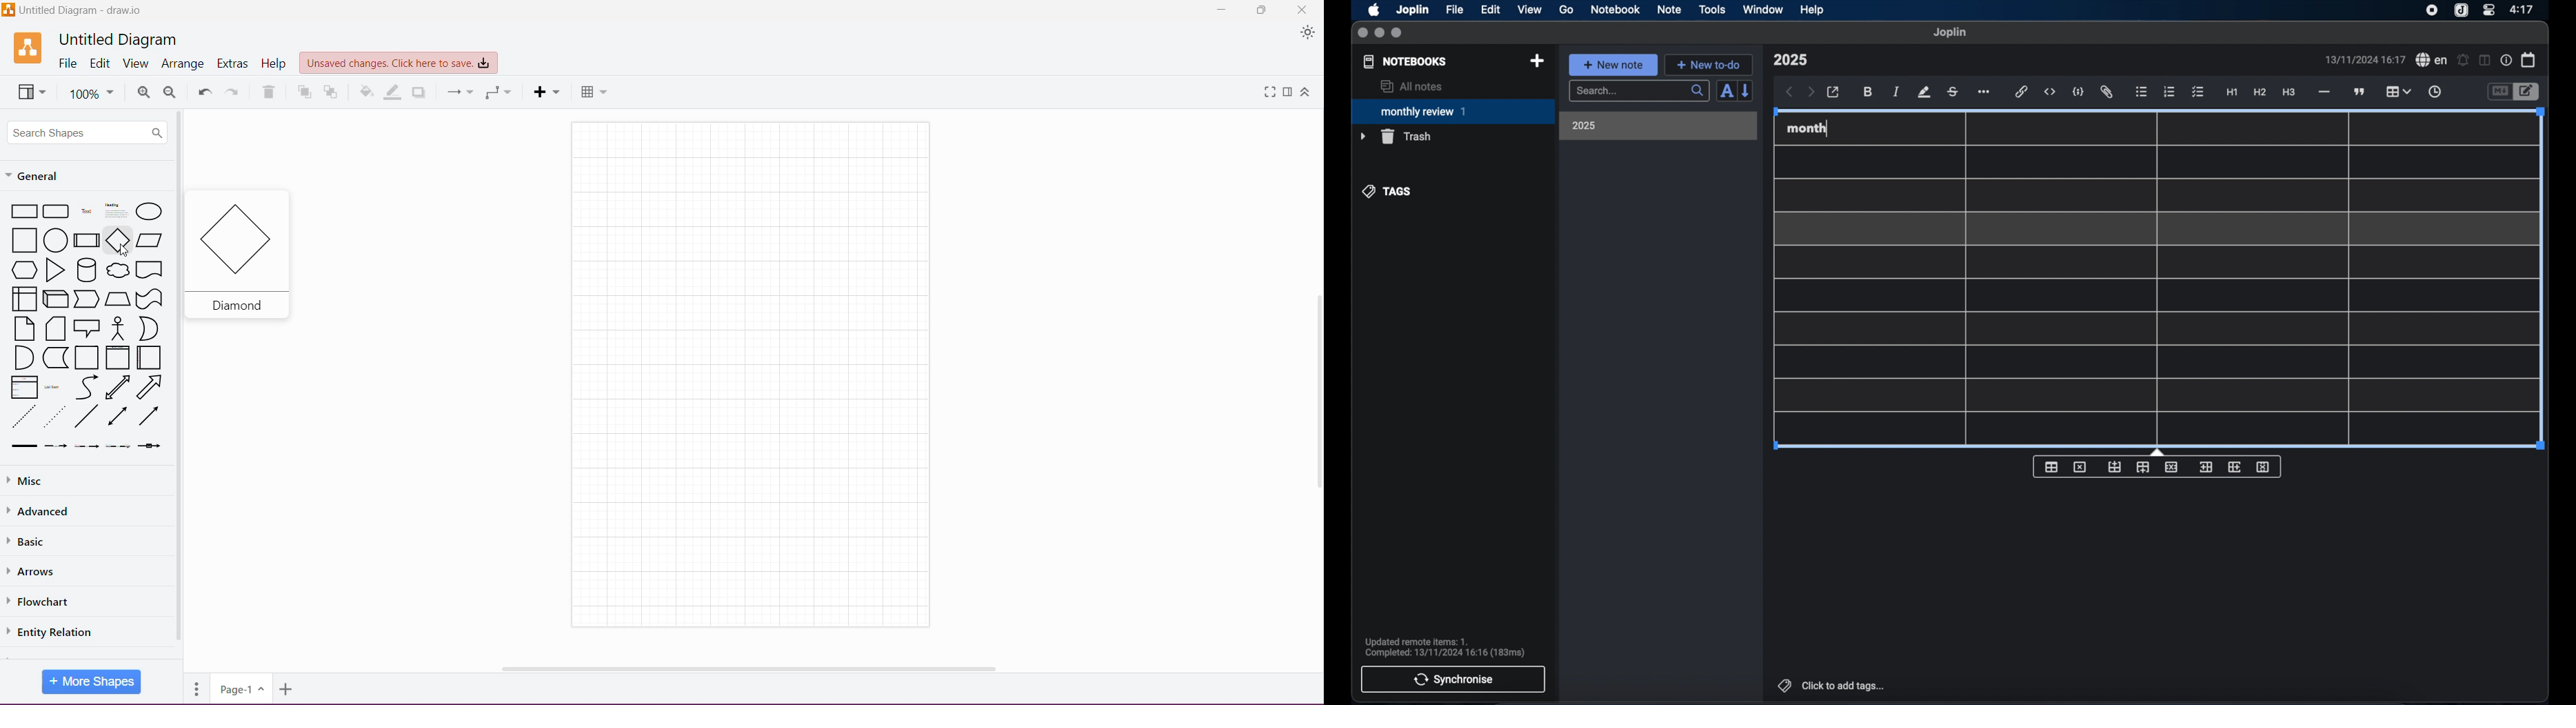 The width and height of the screenshot is (2576, 728). What do you see at coordinates (2432, 10) in the screenshot?
I see `screen recorder icon` at bounding box center [2432, 10].